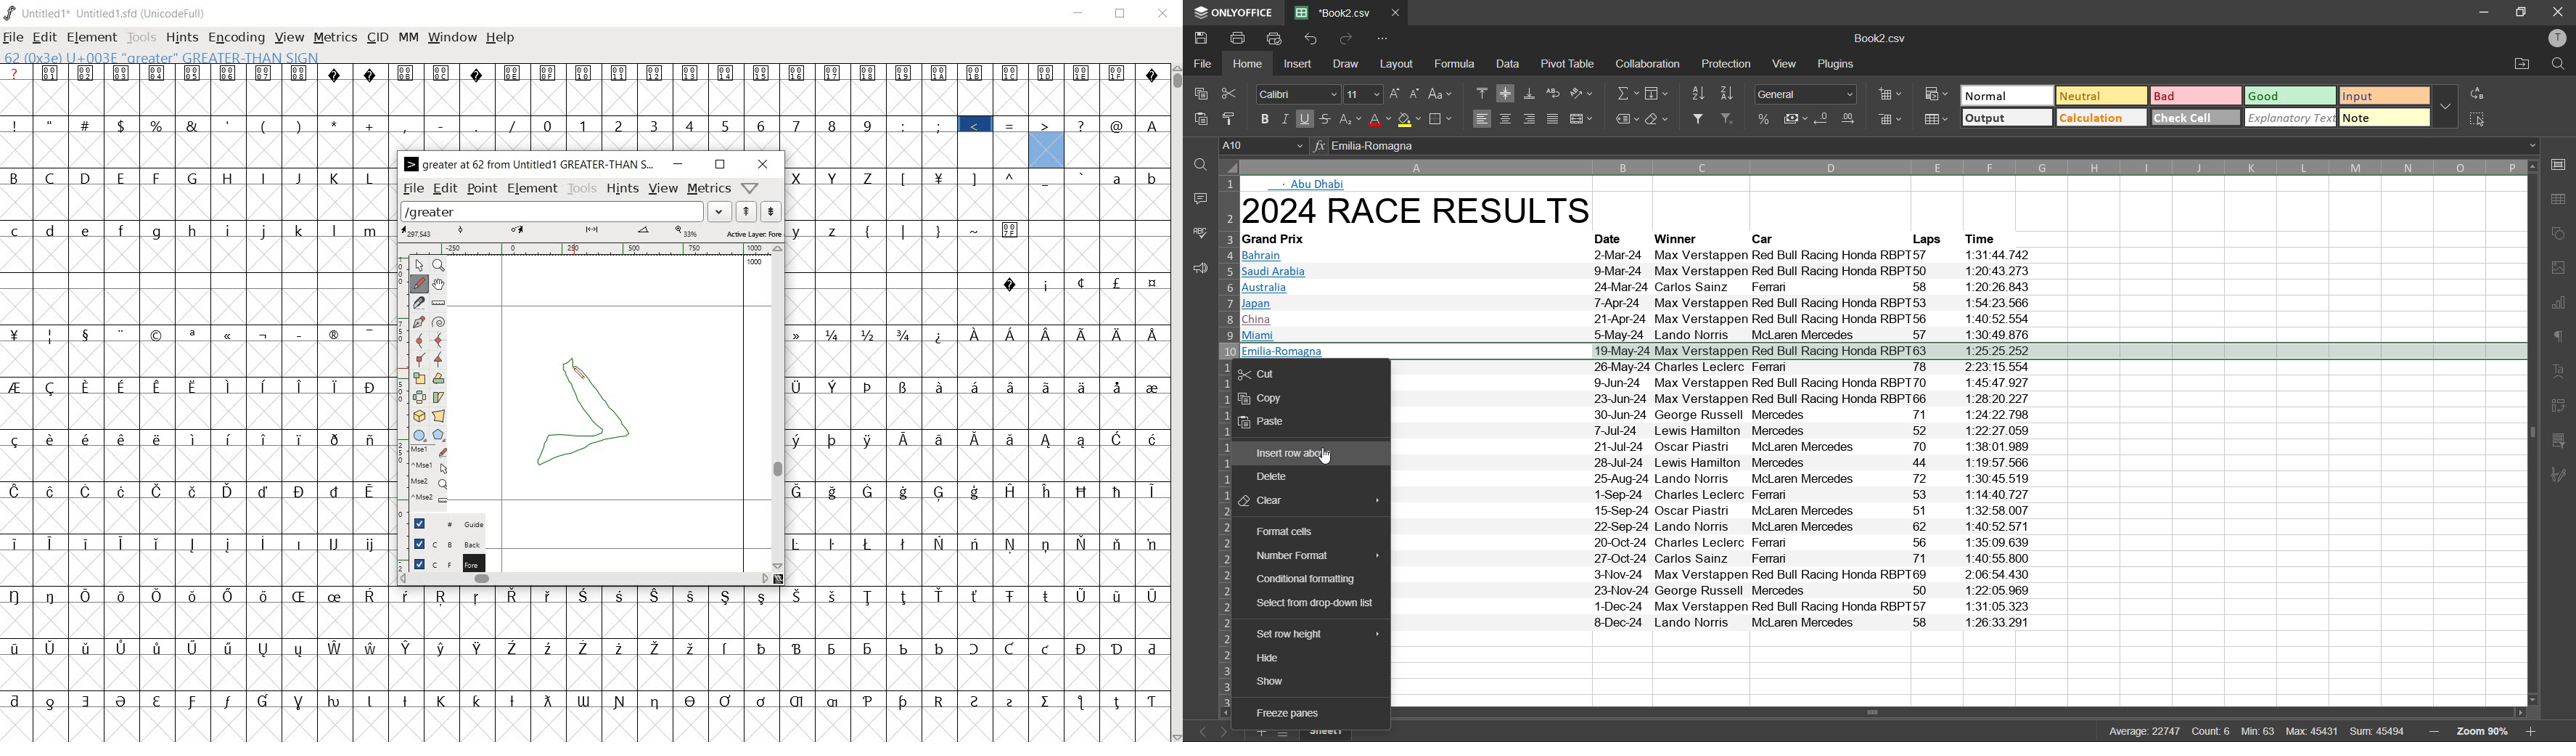 Image resolution: width=2576 pixels, height=756 pixels. What do you see at coordinates (587, 248) in the screenshot?
I see `ruler` at bounding box center [587, 248].